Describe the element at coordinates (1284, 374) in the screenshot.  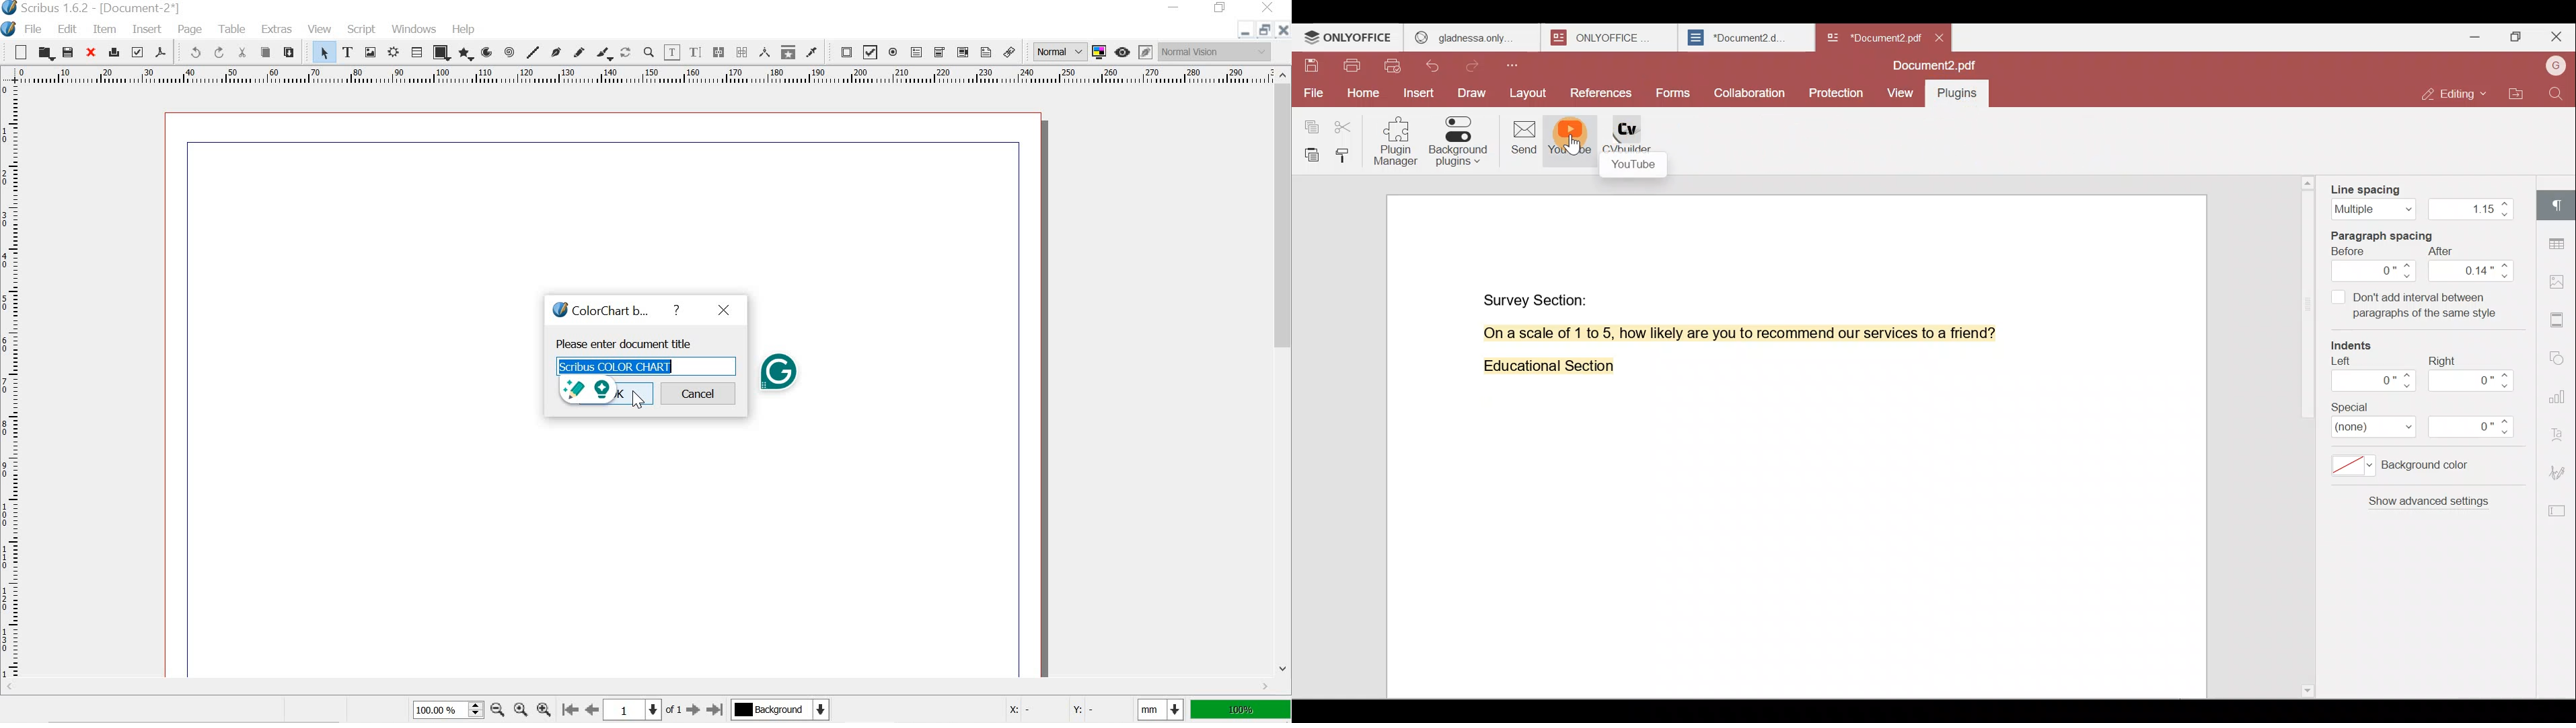
I see `scrollbar` at that location.